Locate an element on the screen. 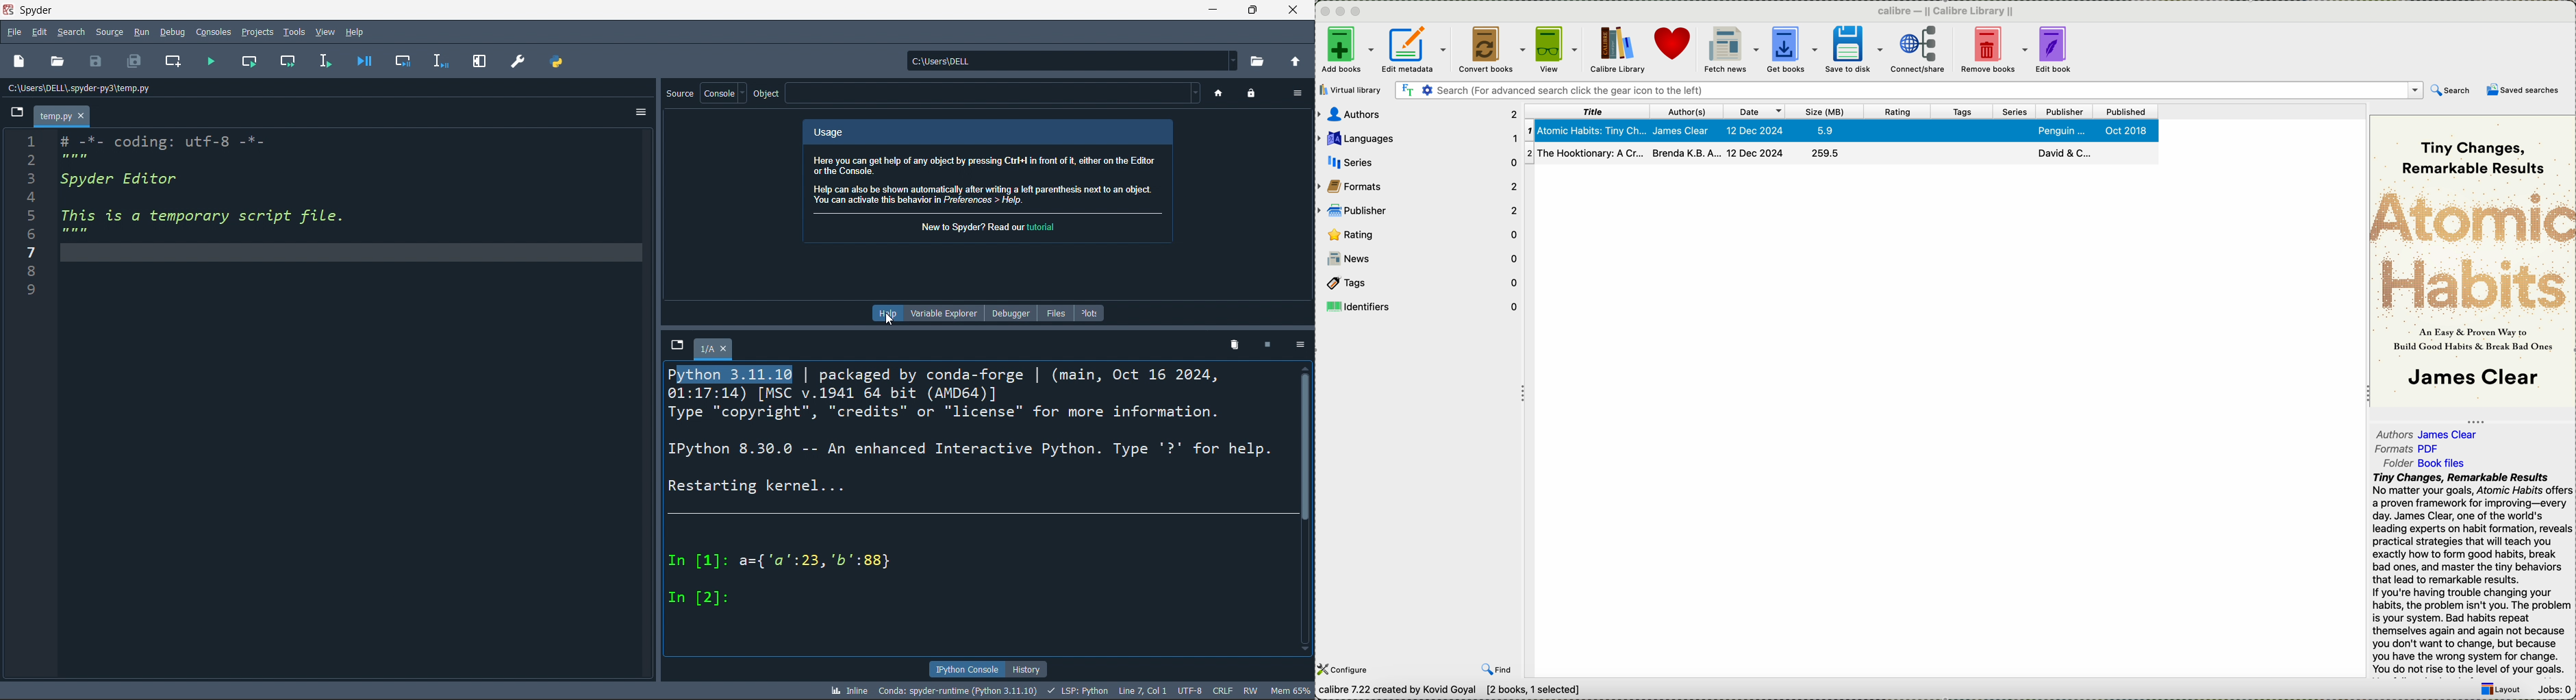 This screenshot has height=700, width=2576. run file is located at coordinates (214, 63).